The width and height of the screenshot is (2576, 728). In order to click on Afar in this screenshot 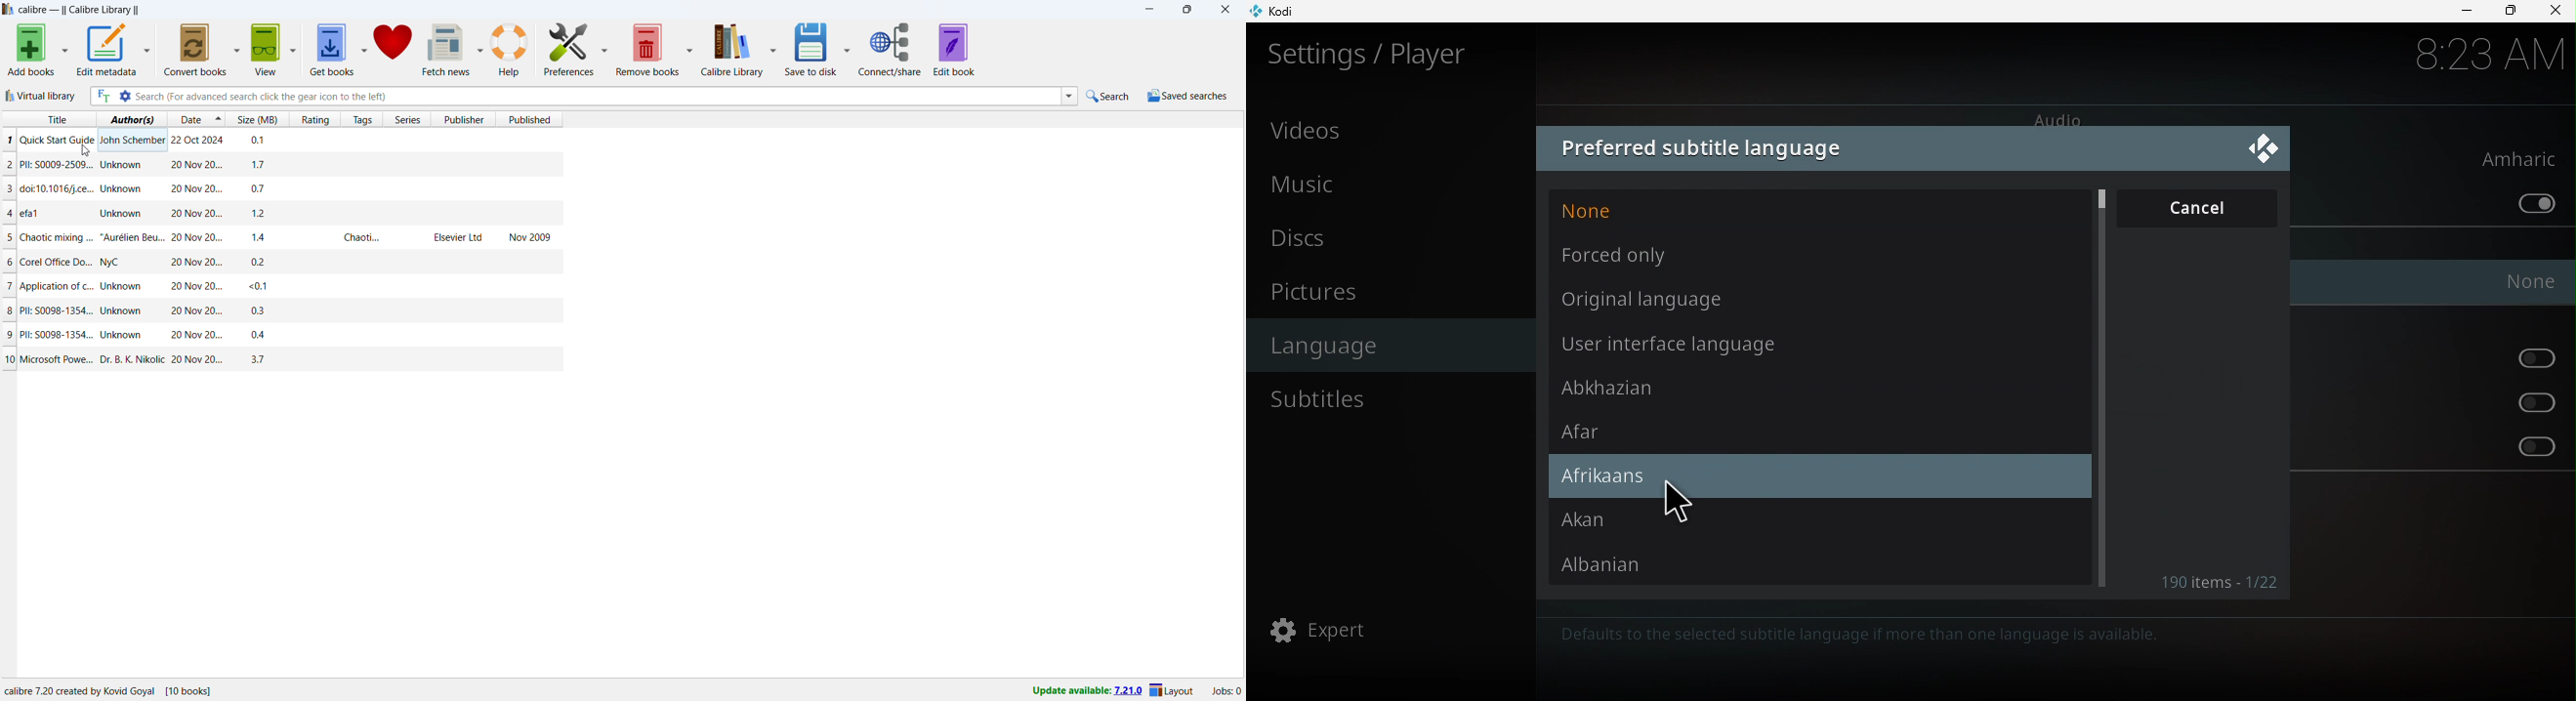, I will do `click(1814, 431)`.